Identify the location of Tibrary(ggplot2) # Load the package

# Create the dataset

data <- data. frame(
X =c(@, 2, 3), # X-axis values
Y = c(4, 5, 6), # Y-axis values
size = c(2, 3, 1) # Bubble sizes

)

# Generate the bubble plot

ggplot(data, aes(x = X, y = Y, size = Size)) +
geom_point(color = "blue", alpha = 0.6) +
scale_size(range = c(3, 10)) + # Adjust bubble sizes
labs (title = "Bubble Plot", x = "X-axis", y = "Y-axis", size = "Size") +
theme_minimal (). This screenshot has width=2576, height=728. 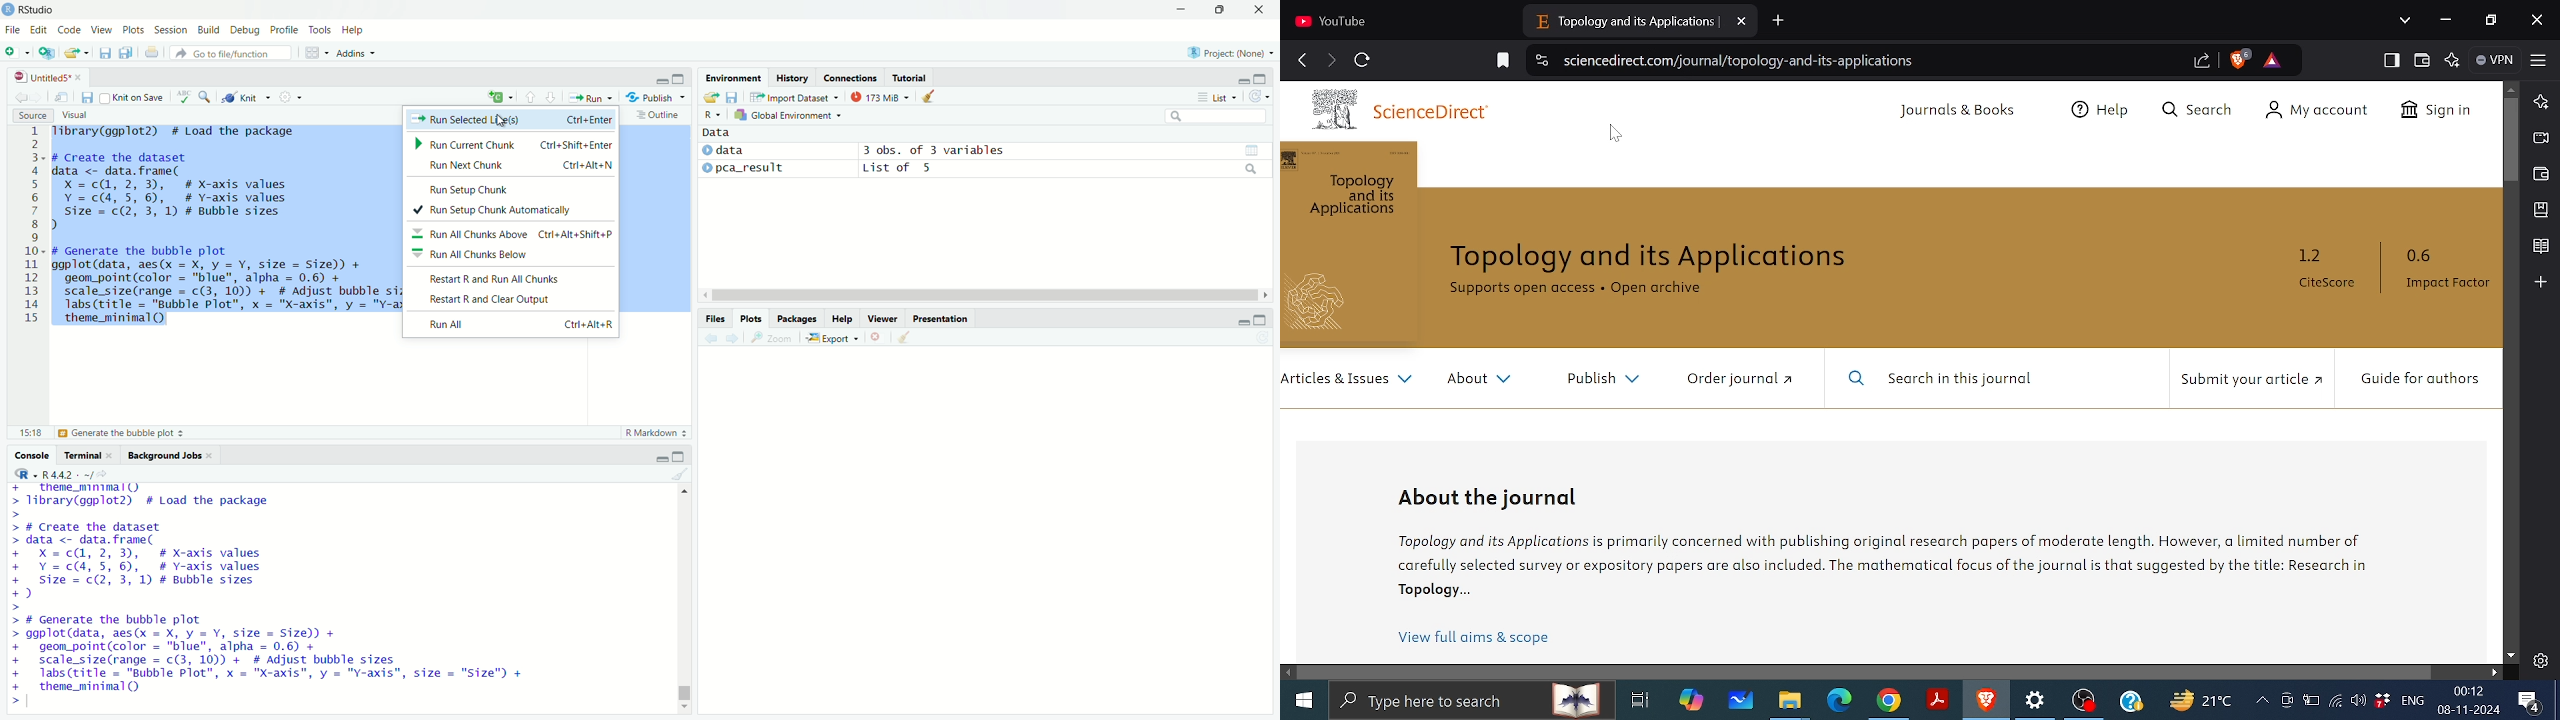
(270, 595).